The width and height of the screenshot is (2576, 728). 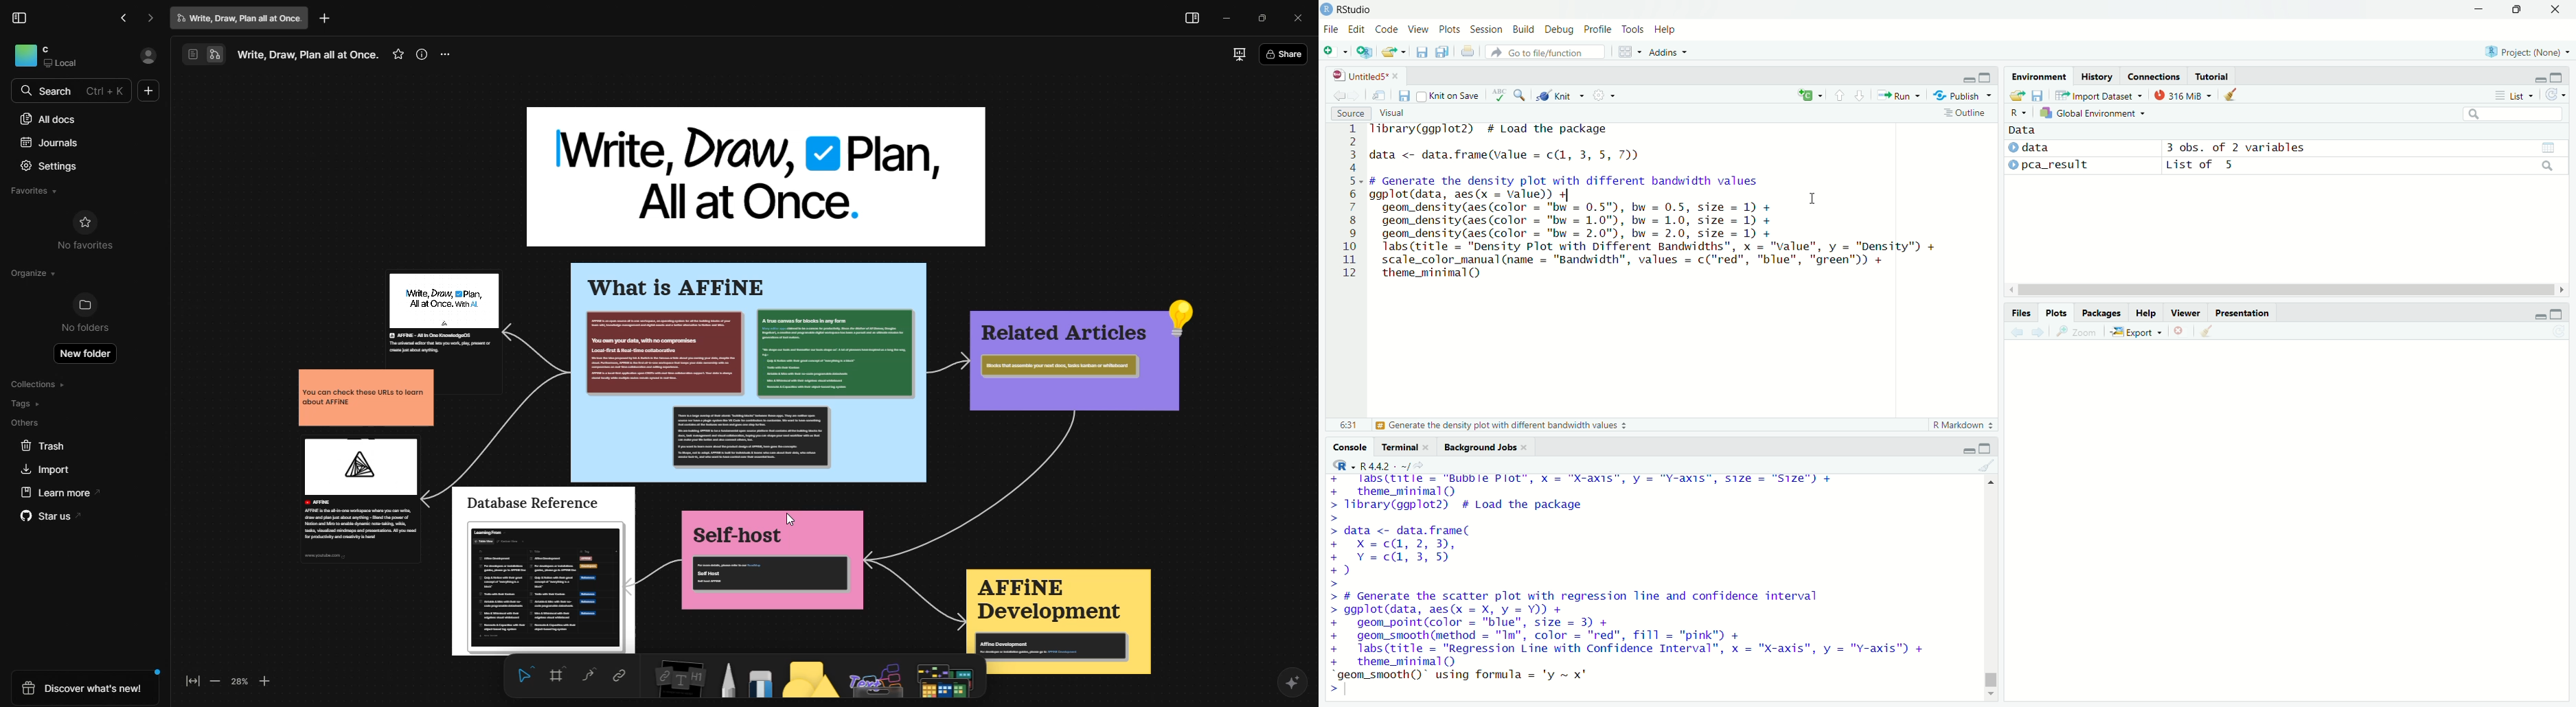 What do you see at coordinates (1632, 585) in the screenshot?
I see `+ fabs(titlie = "Bubble Plot", Xx = "X-axis", y = "Y-axis, Size = '>1ze’) +
+ theme_minimal()

> library(ggplot2) # Load the package

>

> data <- data.frame(

+ X=cQ@, 2,3),

+ Y=c@, 3,5

+)

>

> # Generate the scatter plot with regression line and confidence interval

> ggplot(data, aes(x = X, y = Y)) +

+ geom_point(color = "blue", size = 3) +

+ geom_smooth(method = "Im", color = "red", fill = "pink") +

+ labs(title = "Regression Line with Confidence Interval", x = "X-axis", y = "Y-axis") +
+ theme_minimal()

“geom_smooth()" using formula = 'y ~ x"

>|` at bounding box center [1632, 585].